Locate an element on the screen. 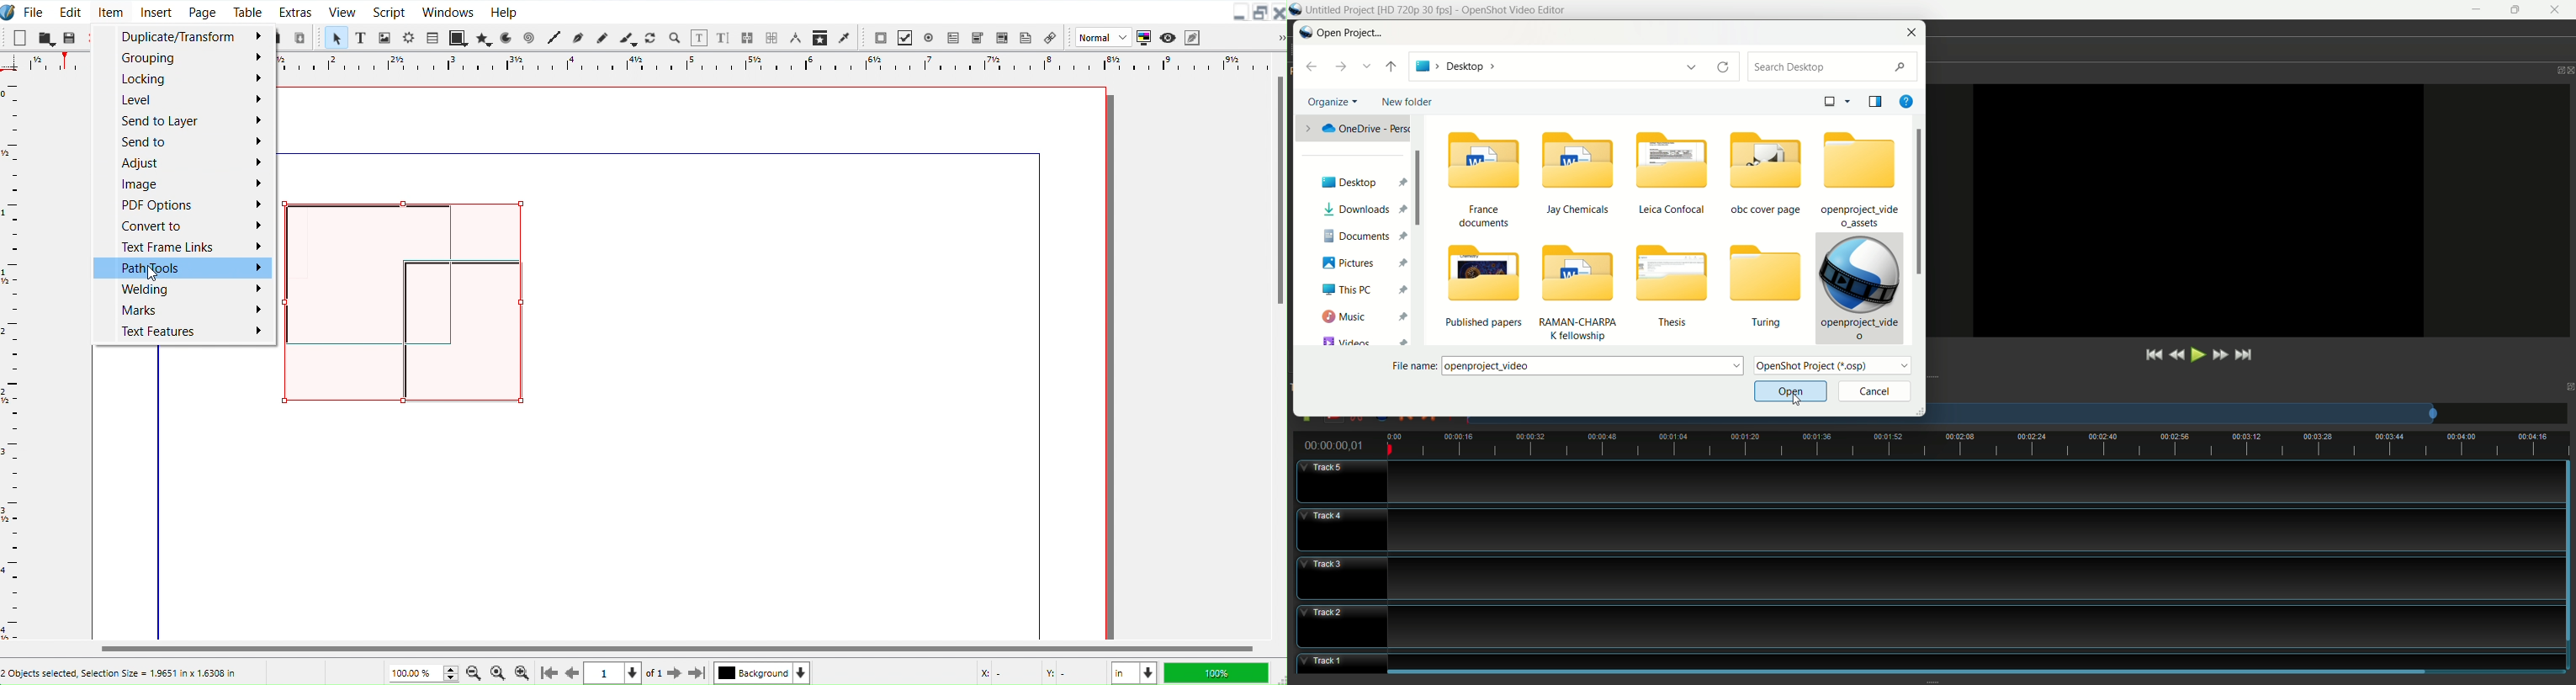  Copy Item Properties is located at coordinates (822, 37).